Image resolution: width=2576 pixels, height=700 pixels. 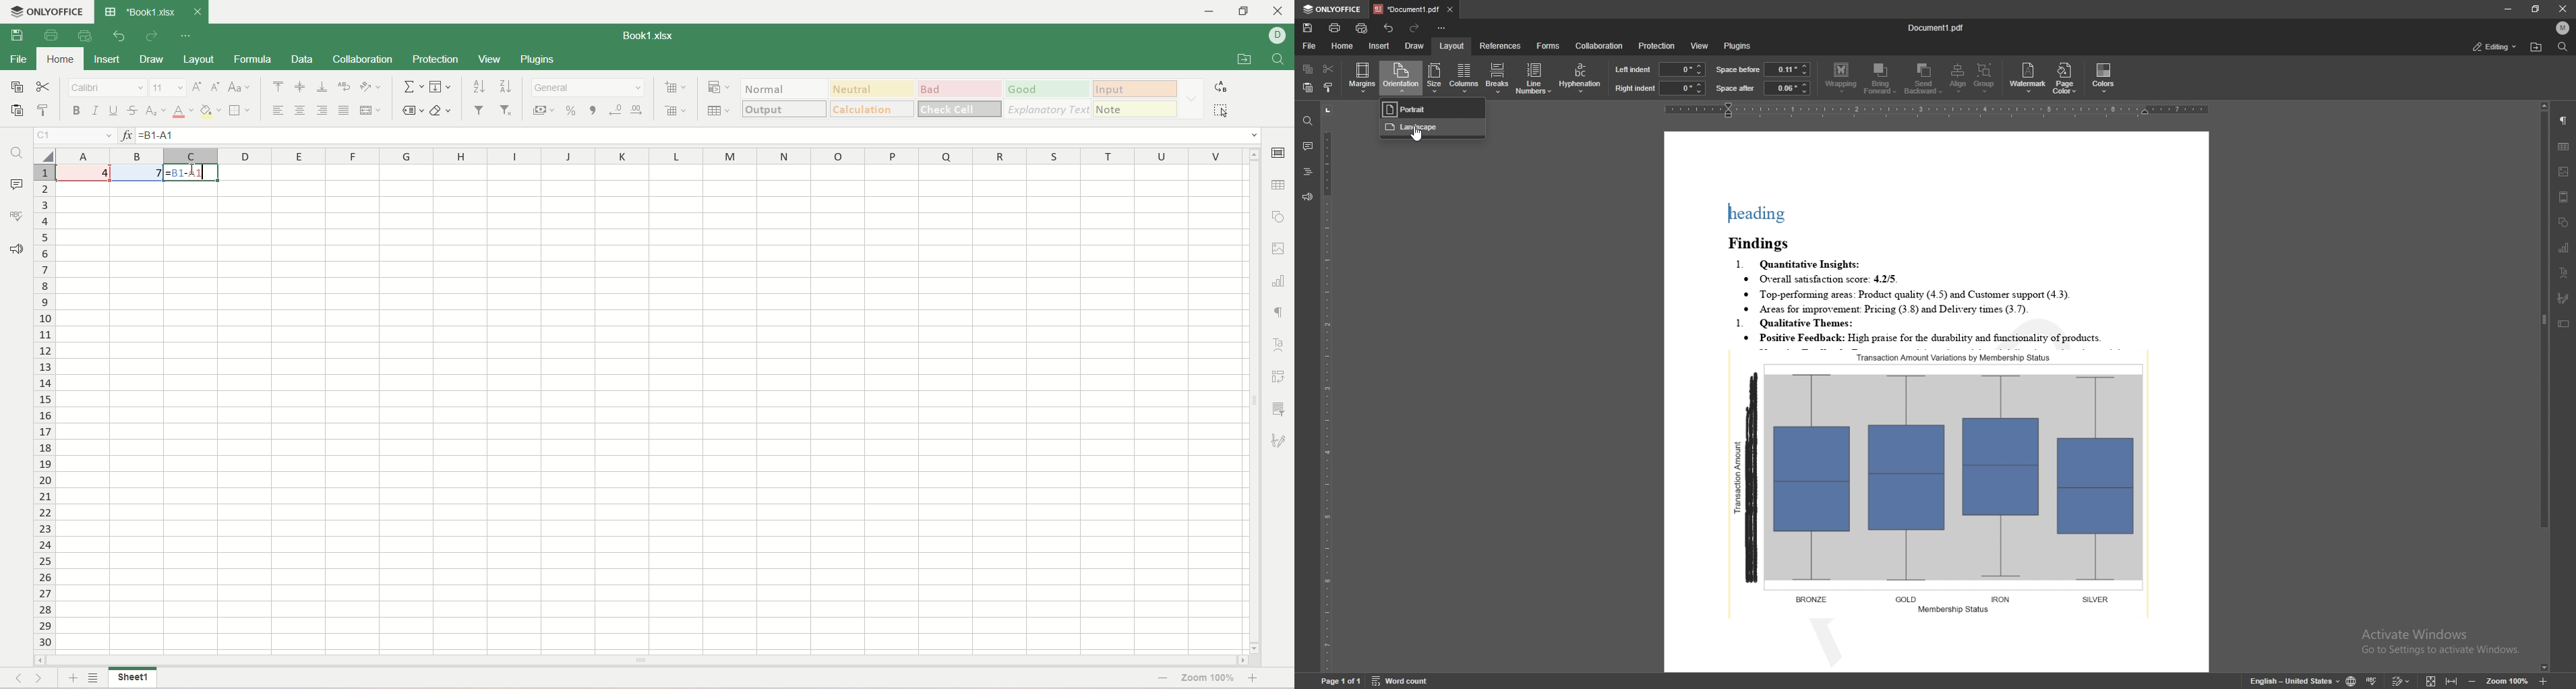 I want to click on remove cell, so click(x=672, y=109).